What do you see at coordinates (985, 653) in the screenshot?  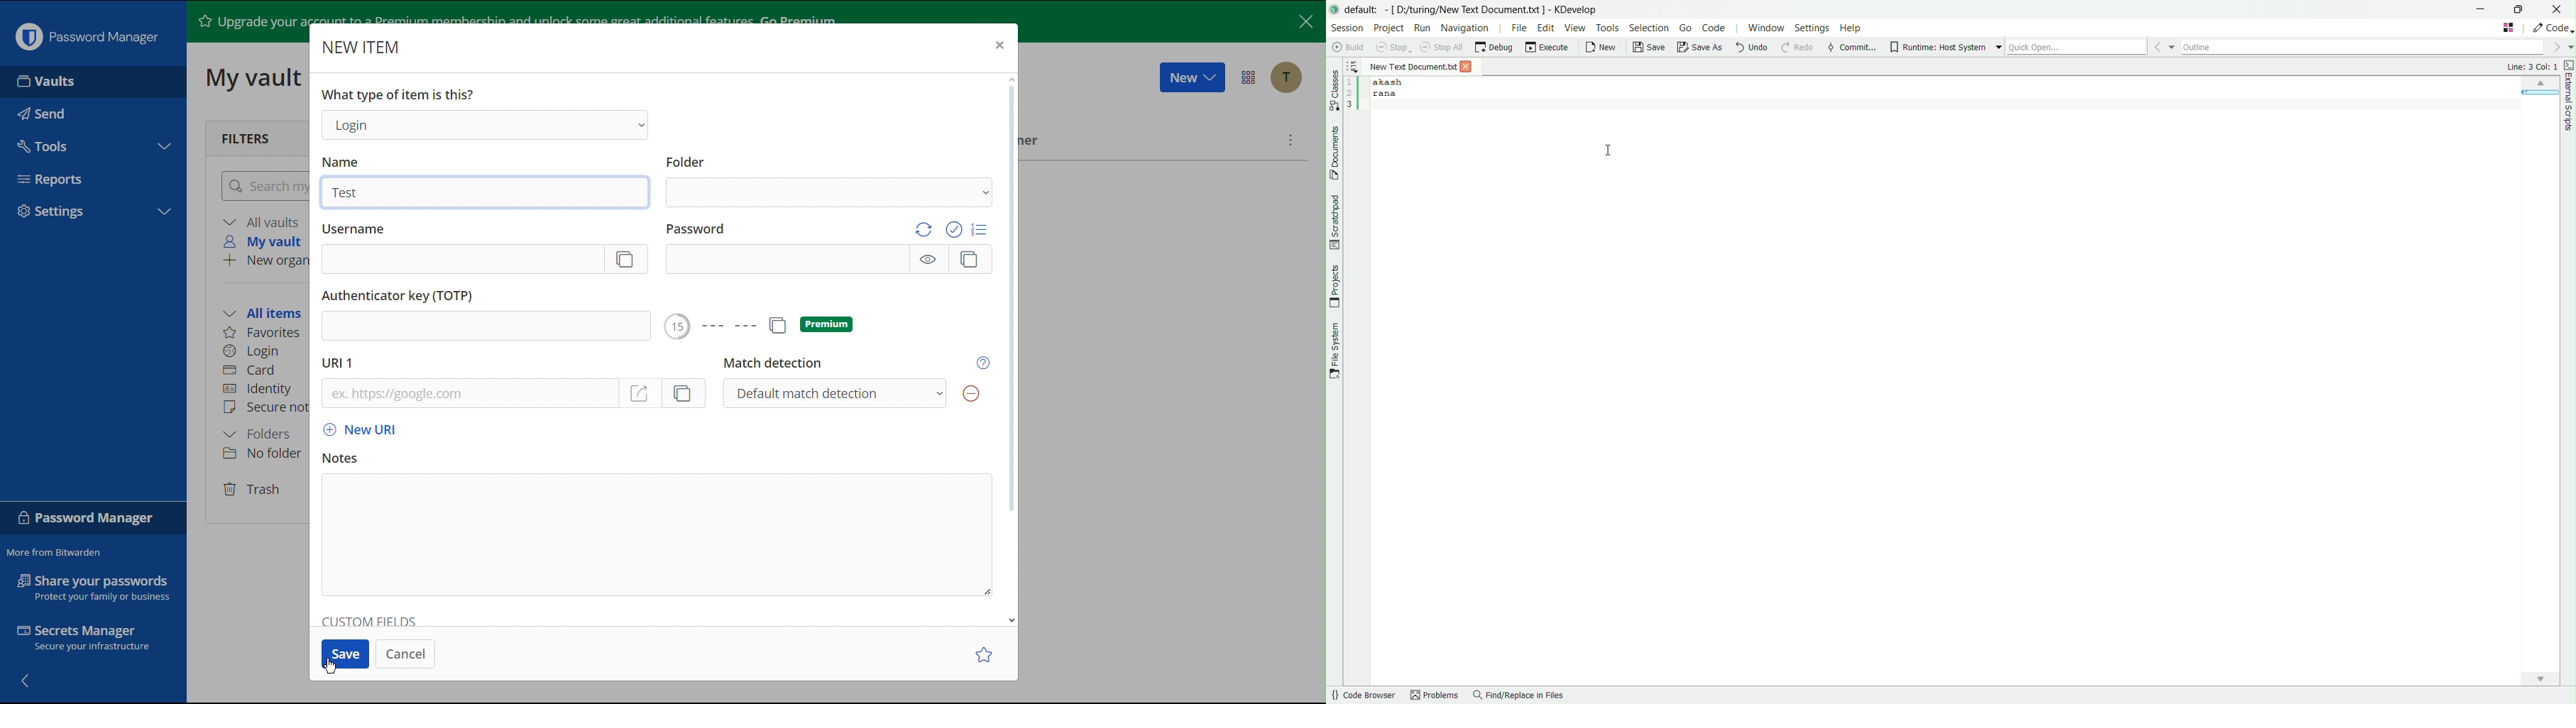 I see `Star` at bounding box center [985, 653].